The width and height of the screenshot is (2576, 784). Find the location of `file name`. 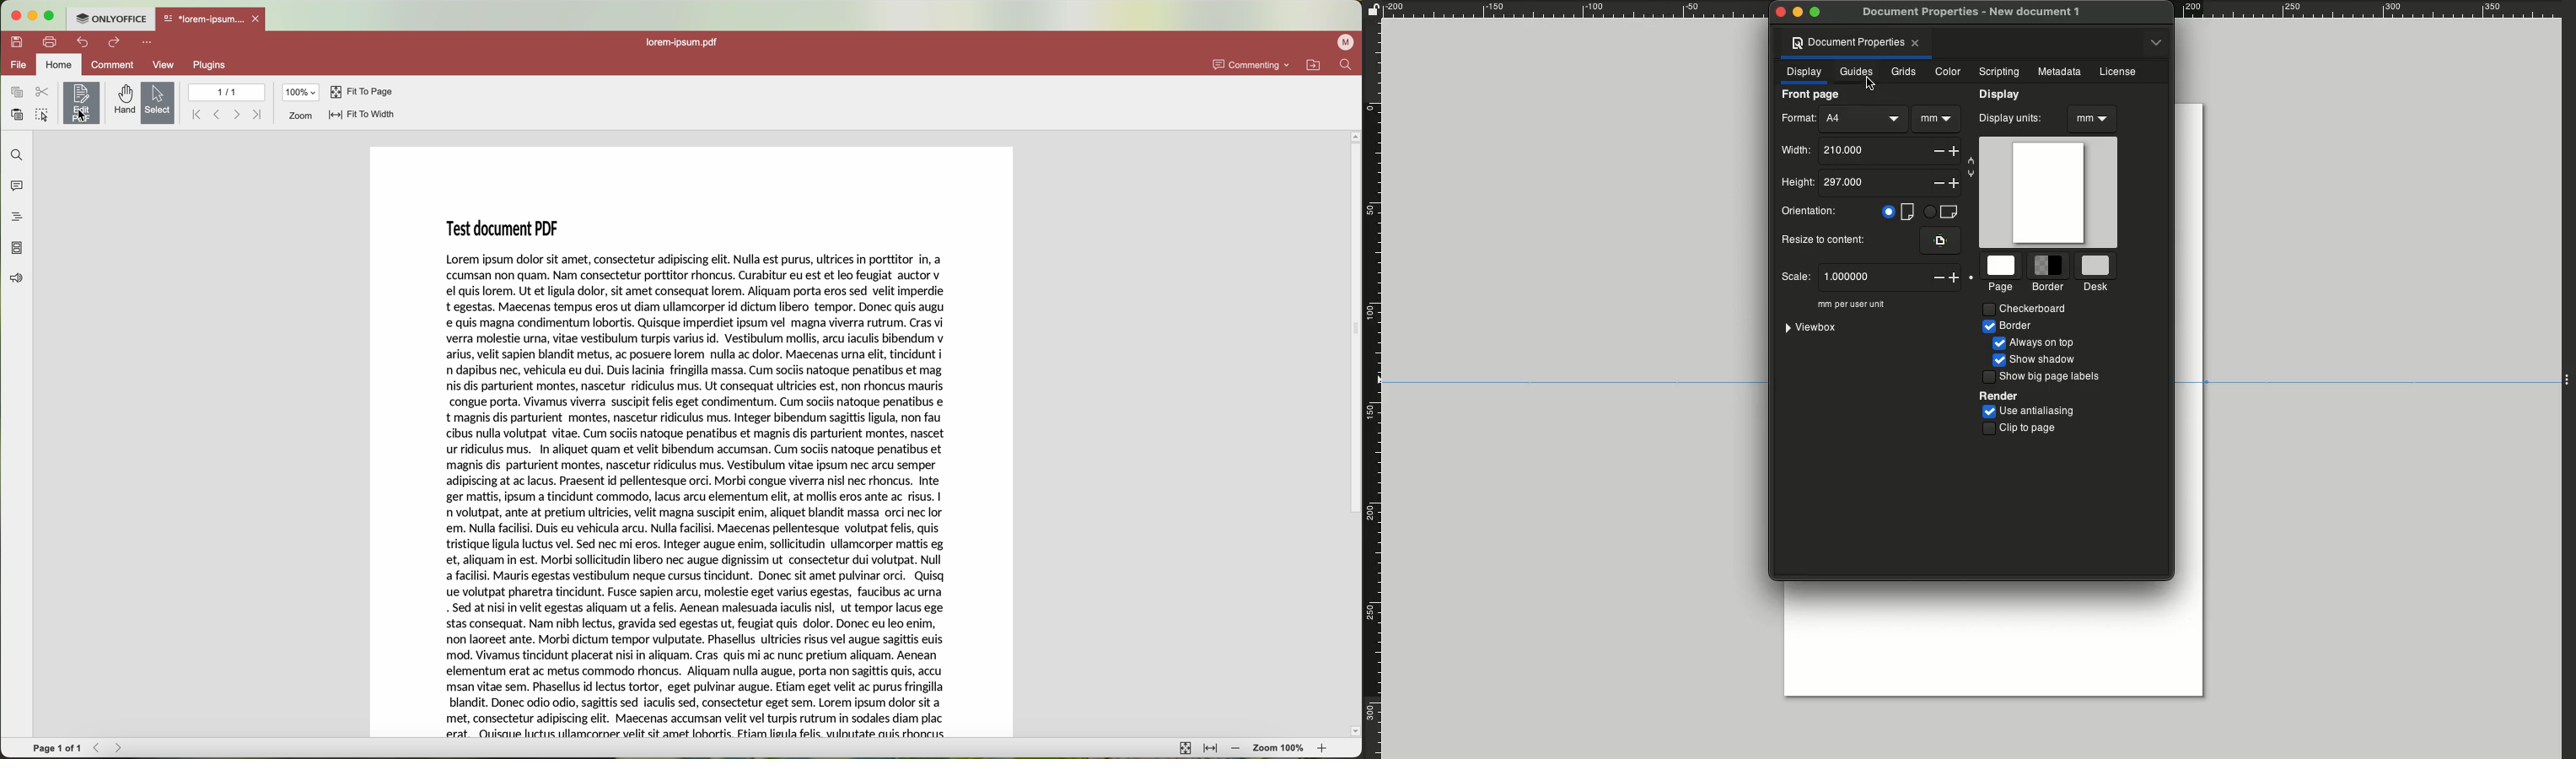

file name is located at coordinates (682, 43).